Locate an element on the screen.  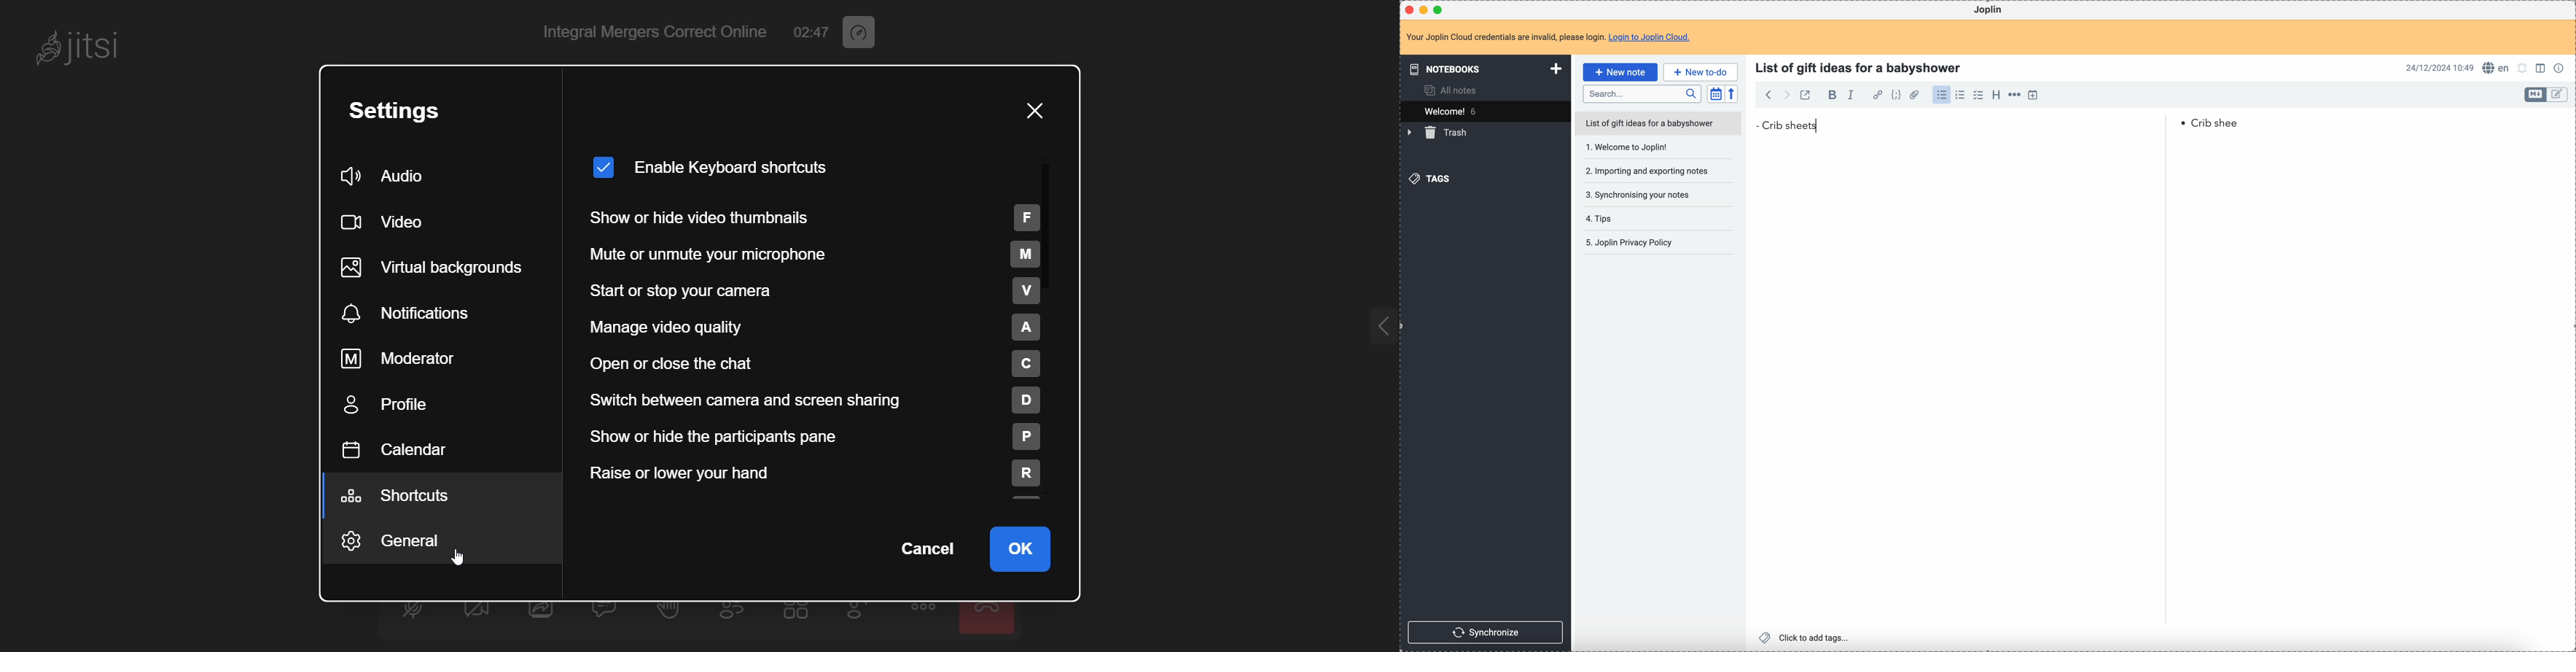
bold is located at coordinates (1832, 96).